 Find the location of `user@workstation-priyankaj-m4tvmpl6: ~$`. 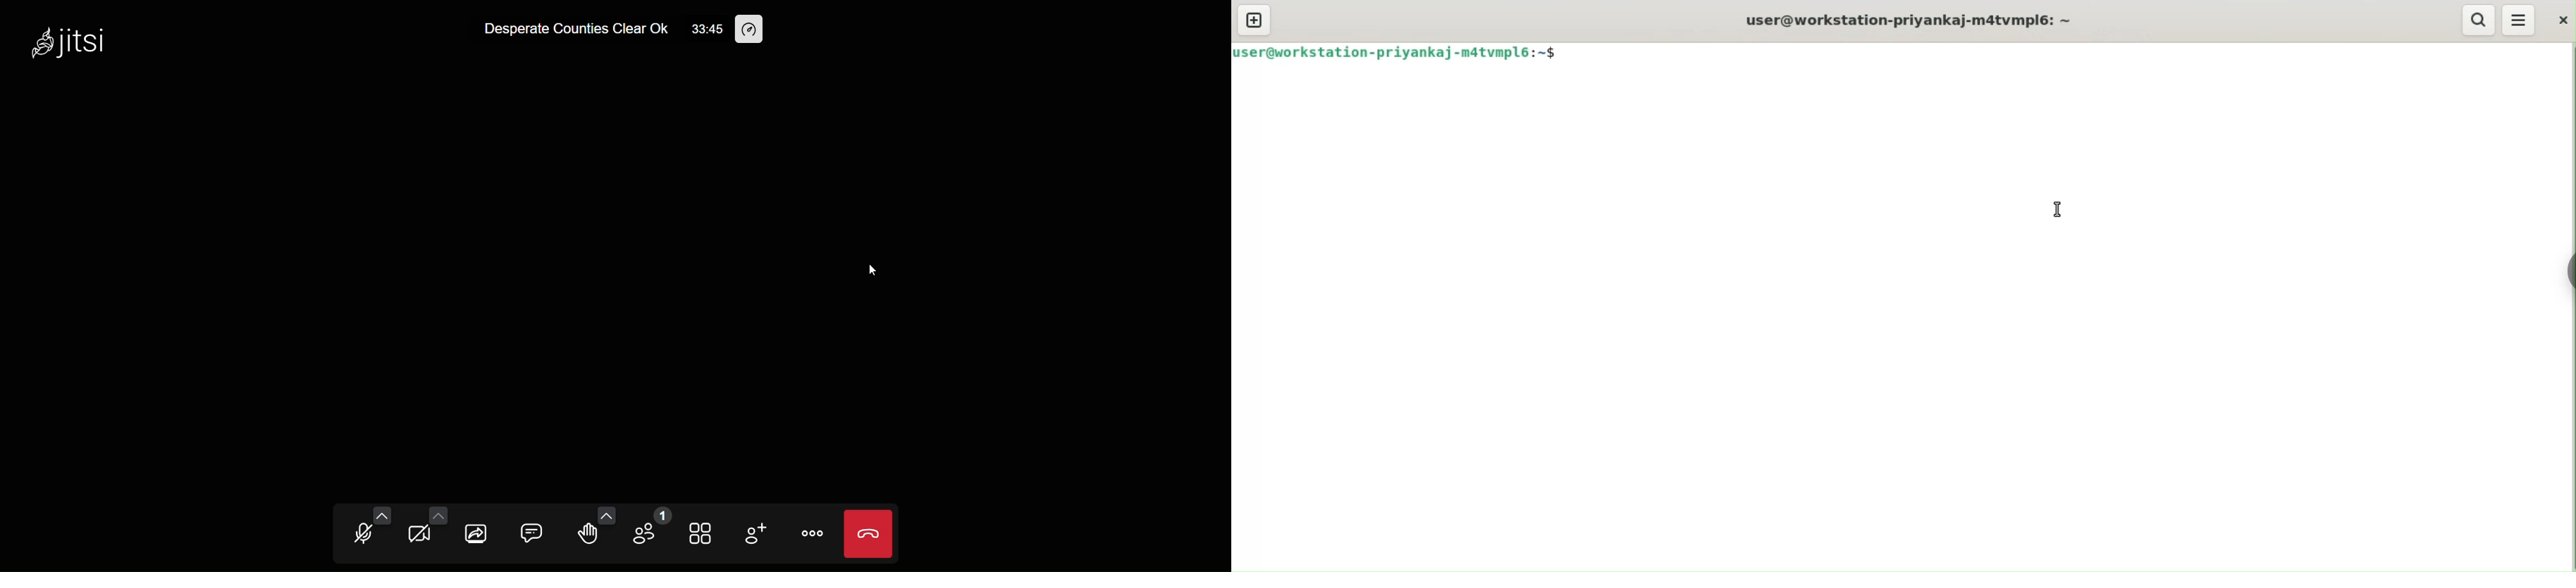

user@workstation-priyankaj-m4tvmpl6: ~$ is located at coordinates (1400, 54).